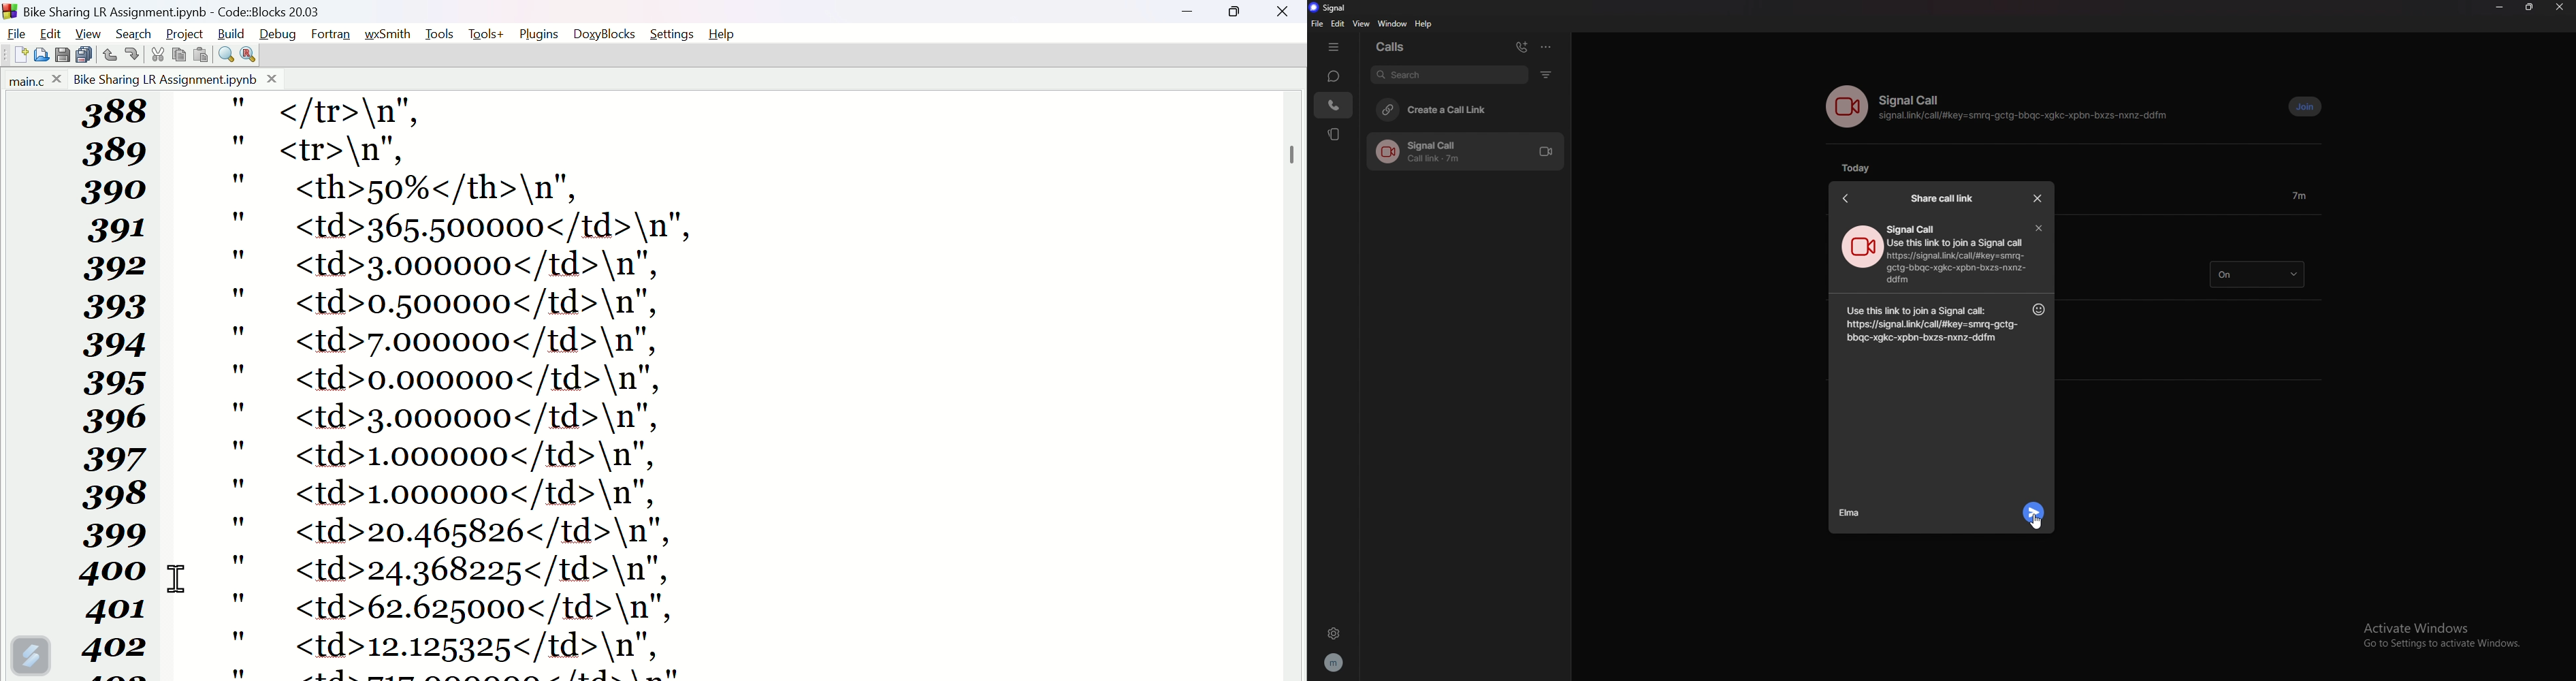  I want to click on Replace, so click(248, 54).